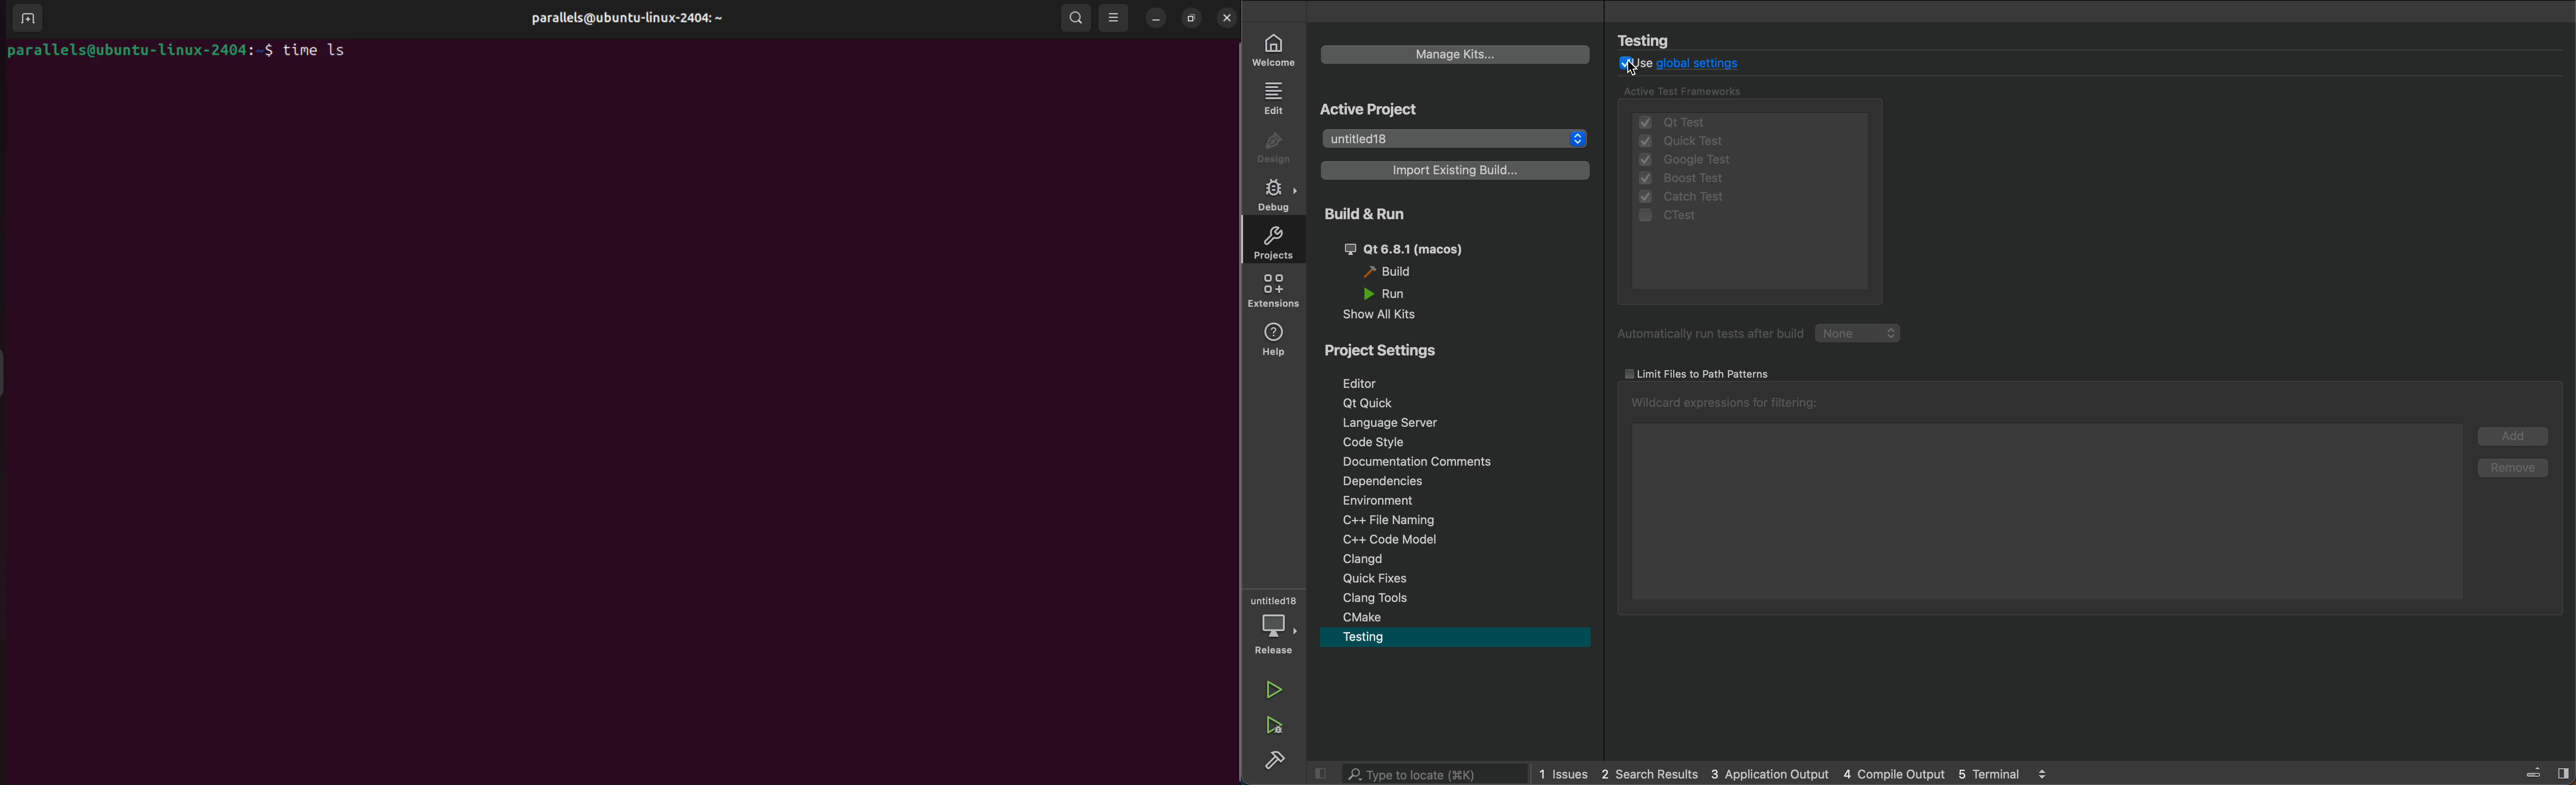  Describe the element at coordinates (1655, 40) in the screenshot. I see `testing` at that location.